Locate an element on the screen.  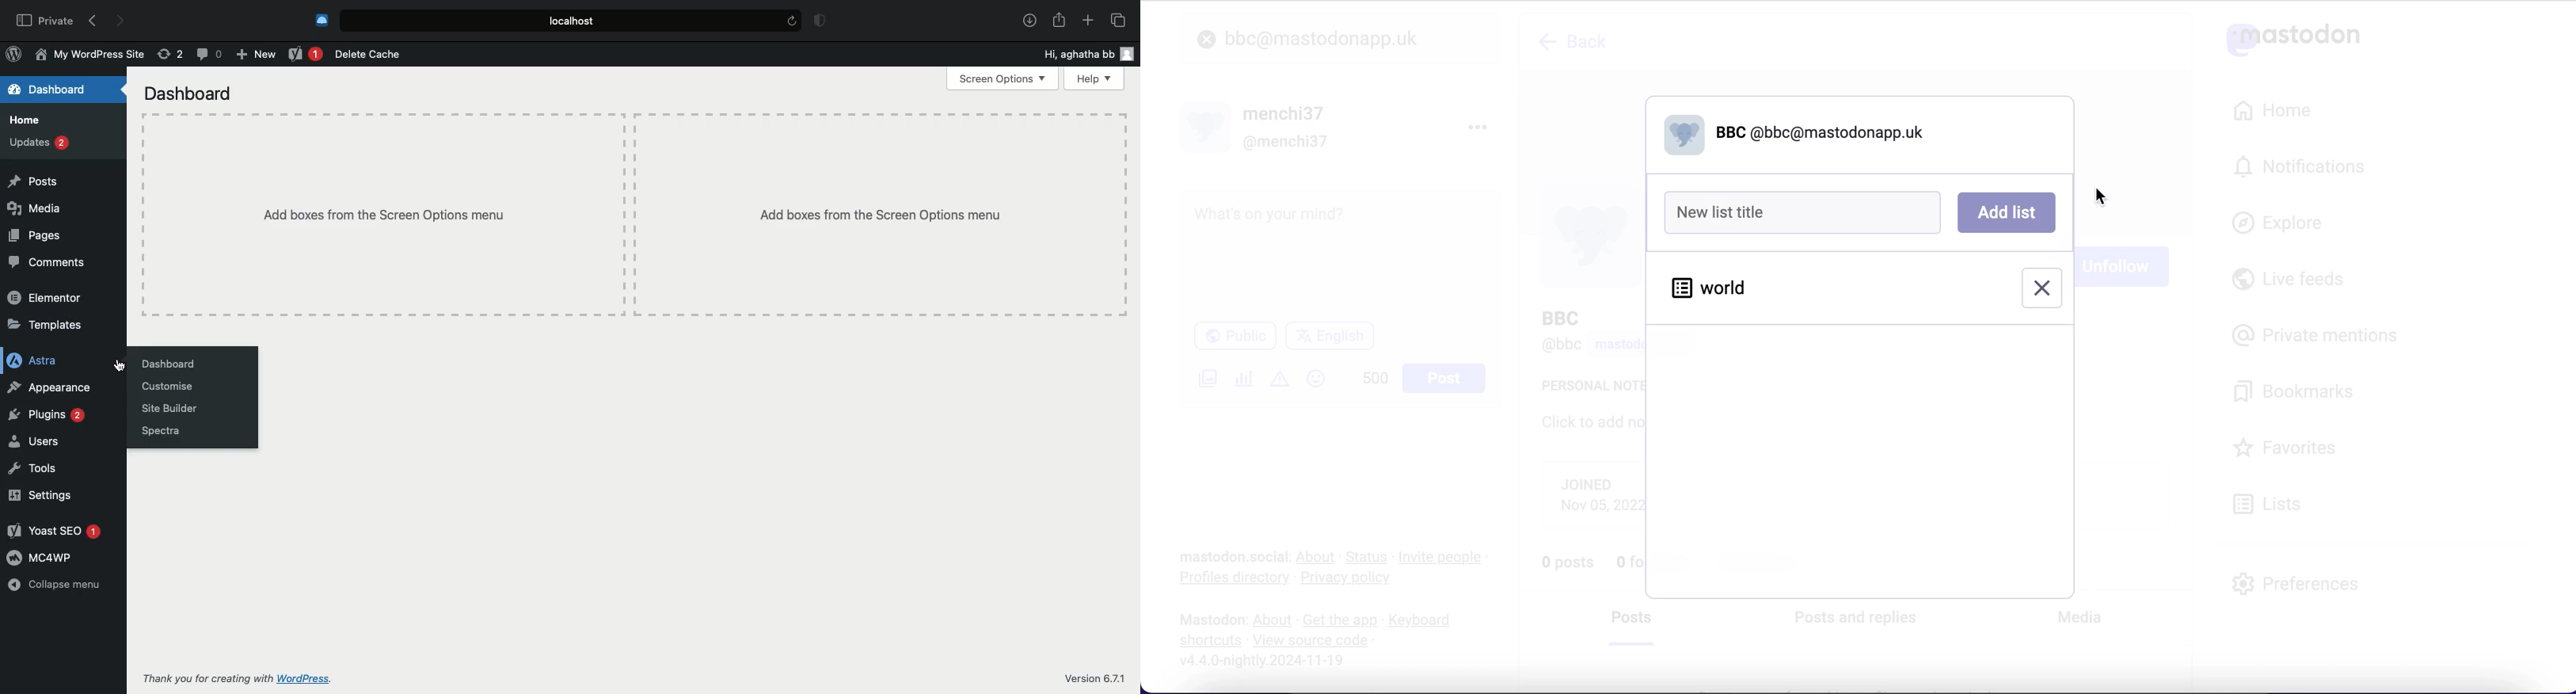
explore is located at coordinates (2288, 224).